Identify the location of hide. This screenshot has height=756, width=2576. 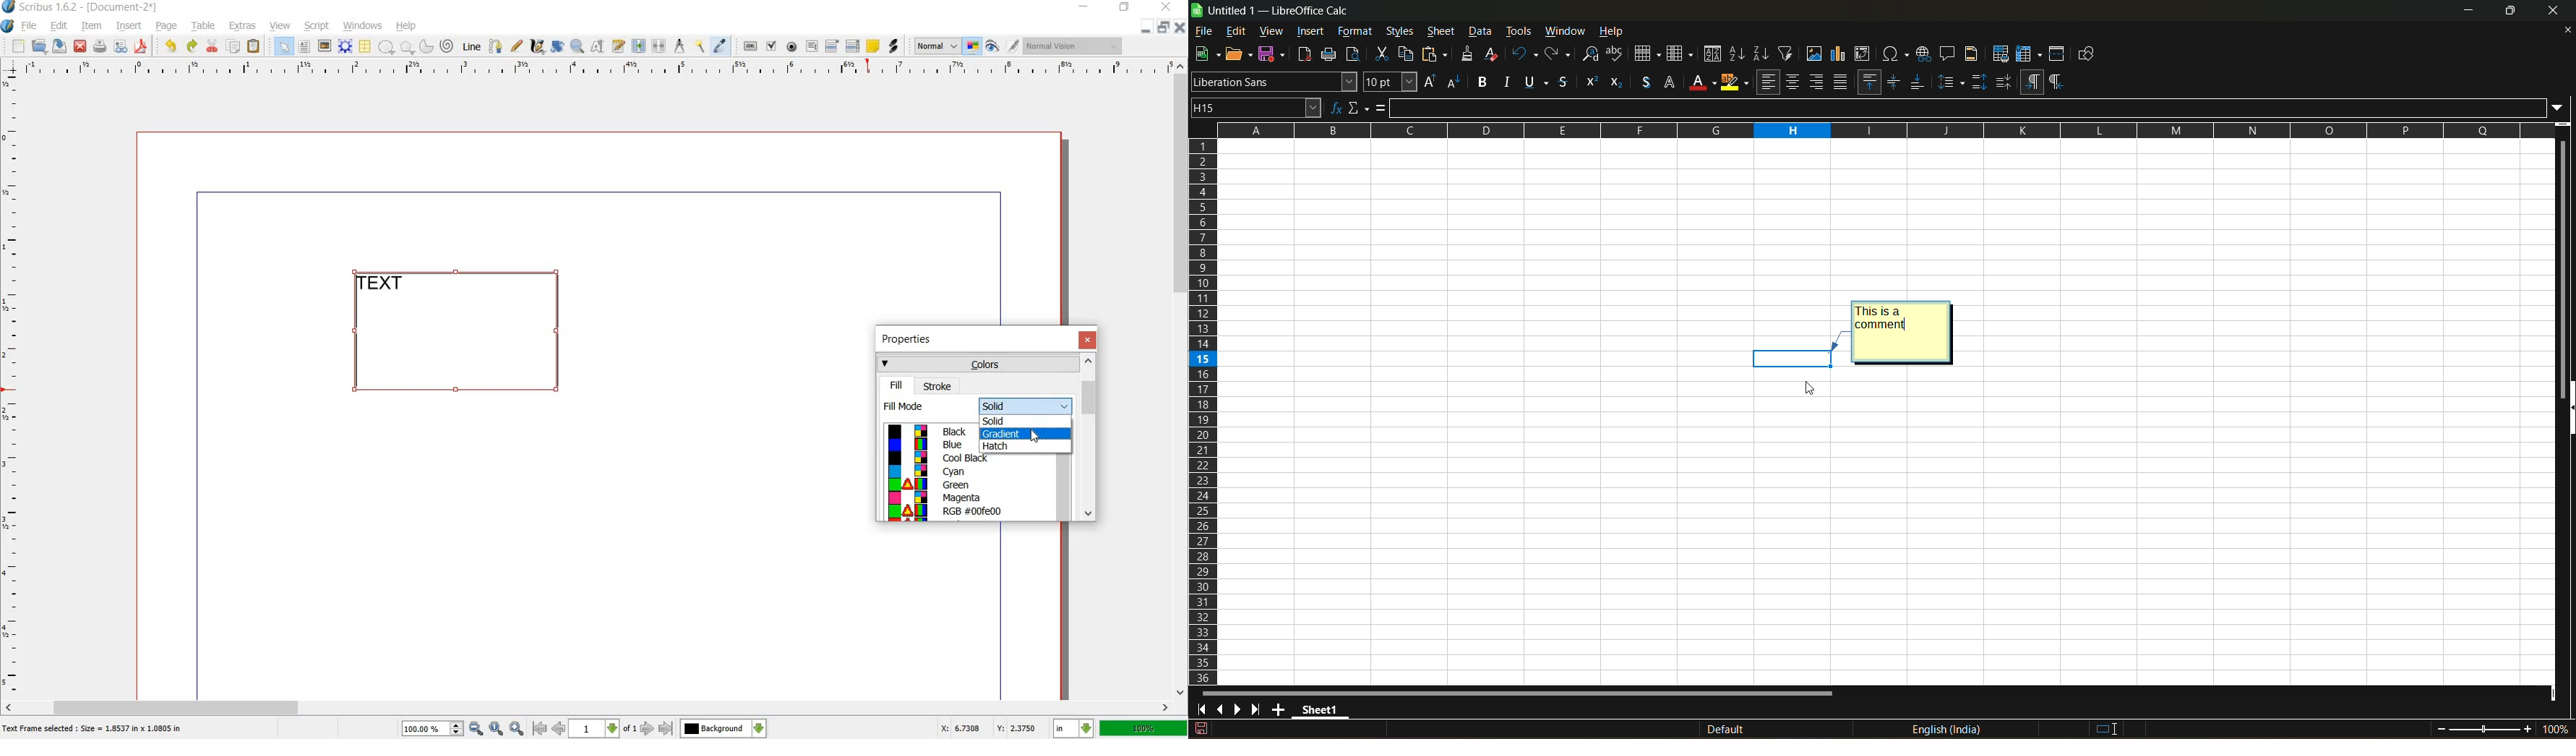
(2567, 409).